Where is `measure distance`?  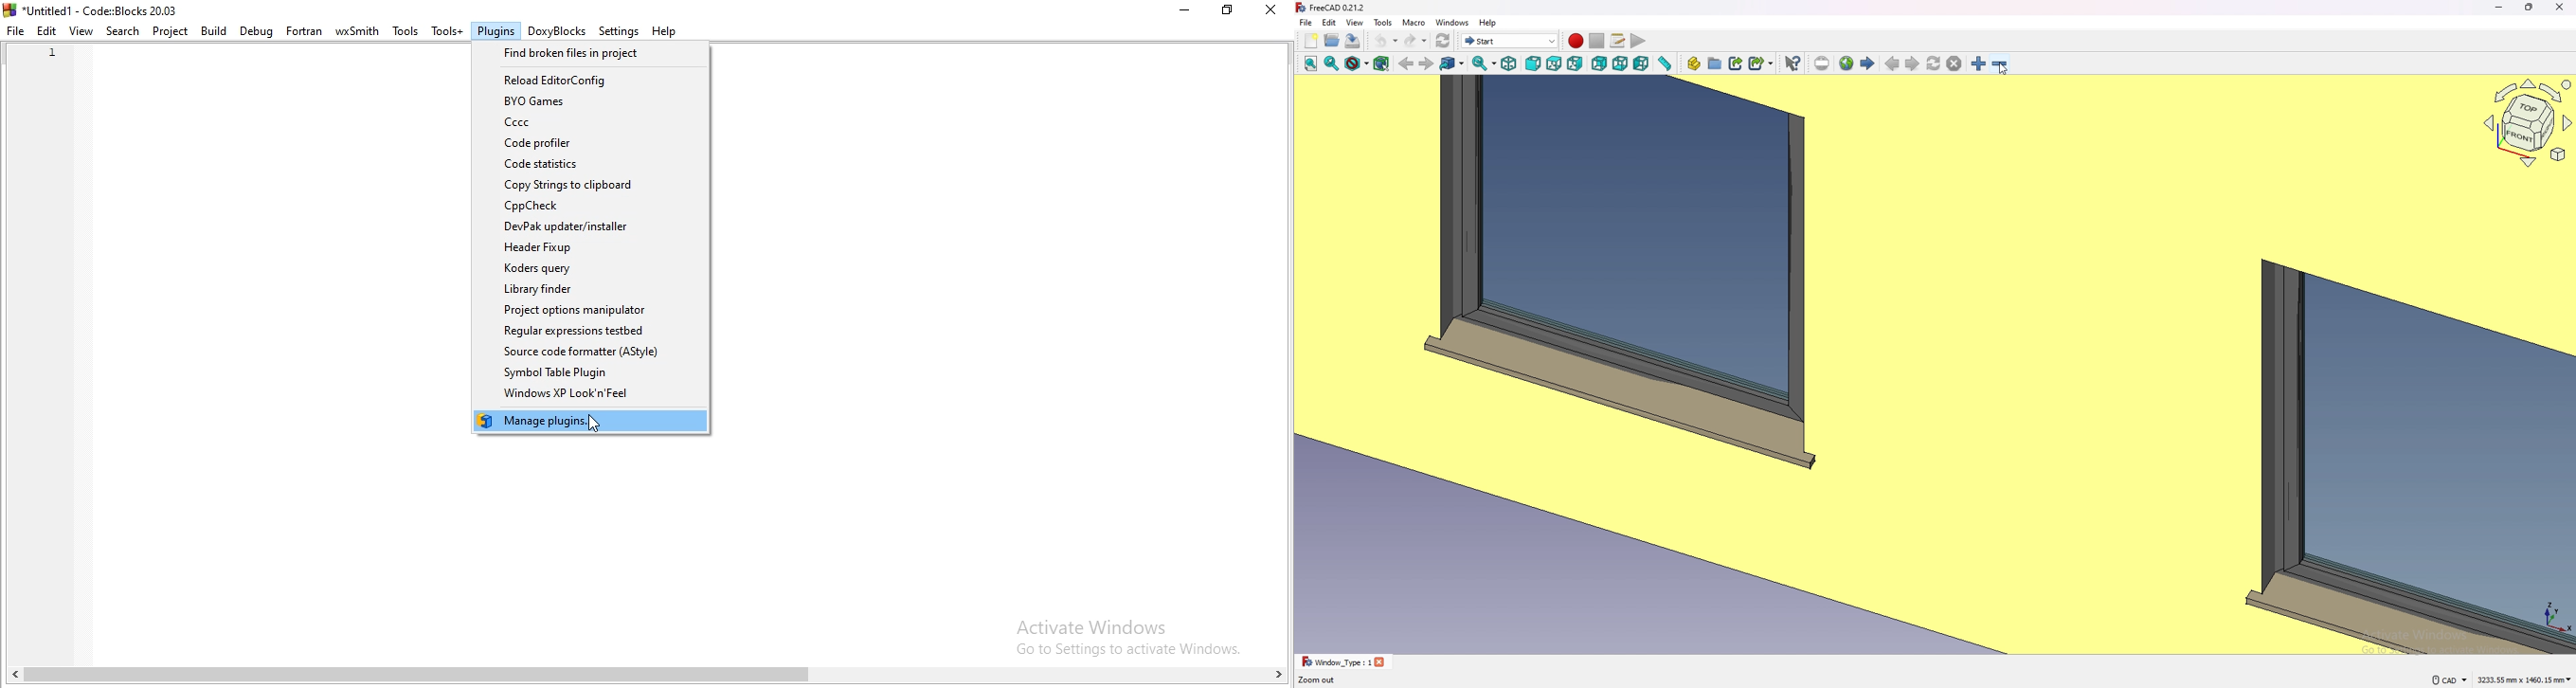
measure distance is located at coordinates (1664, 63).